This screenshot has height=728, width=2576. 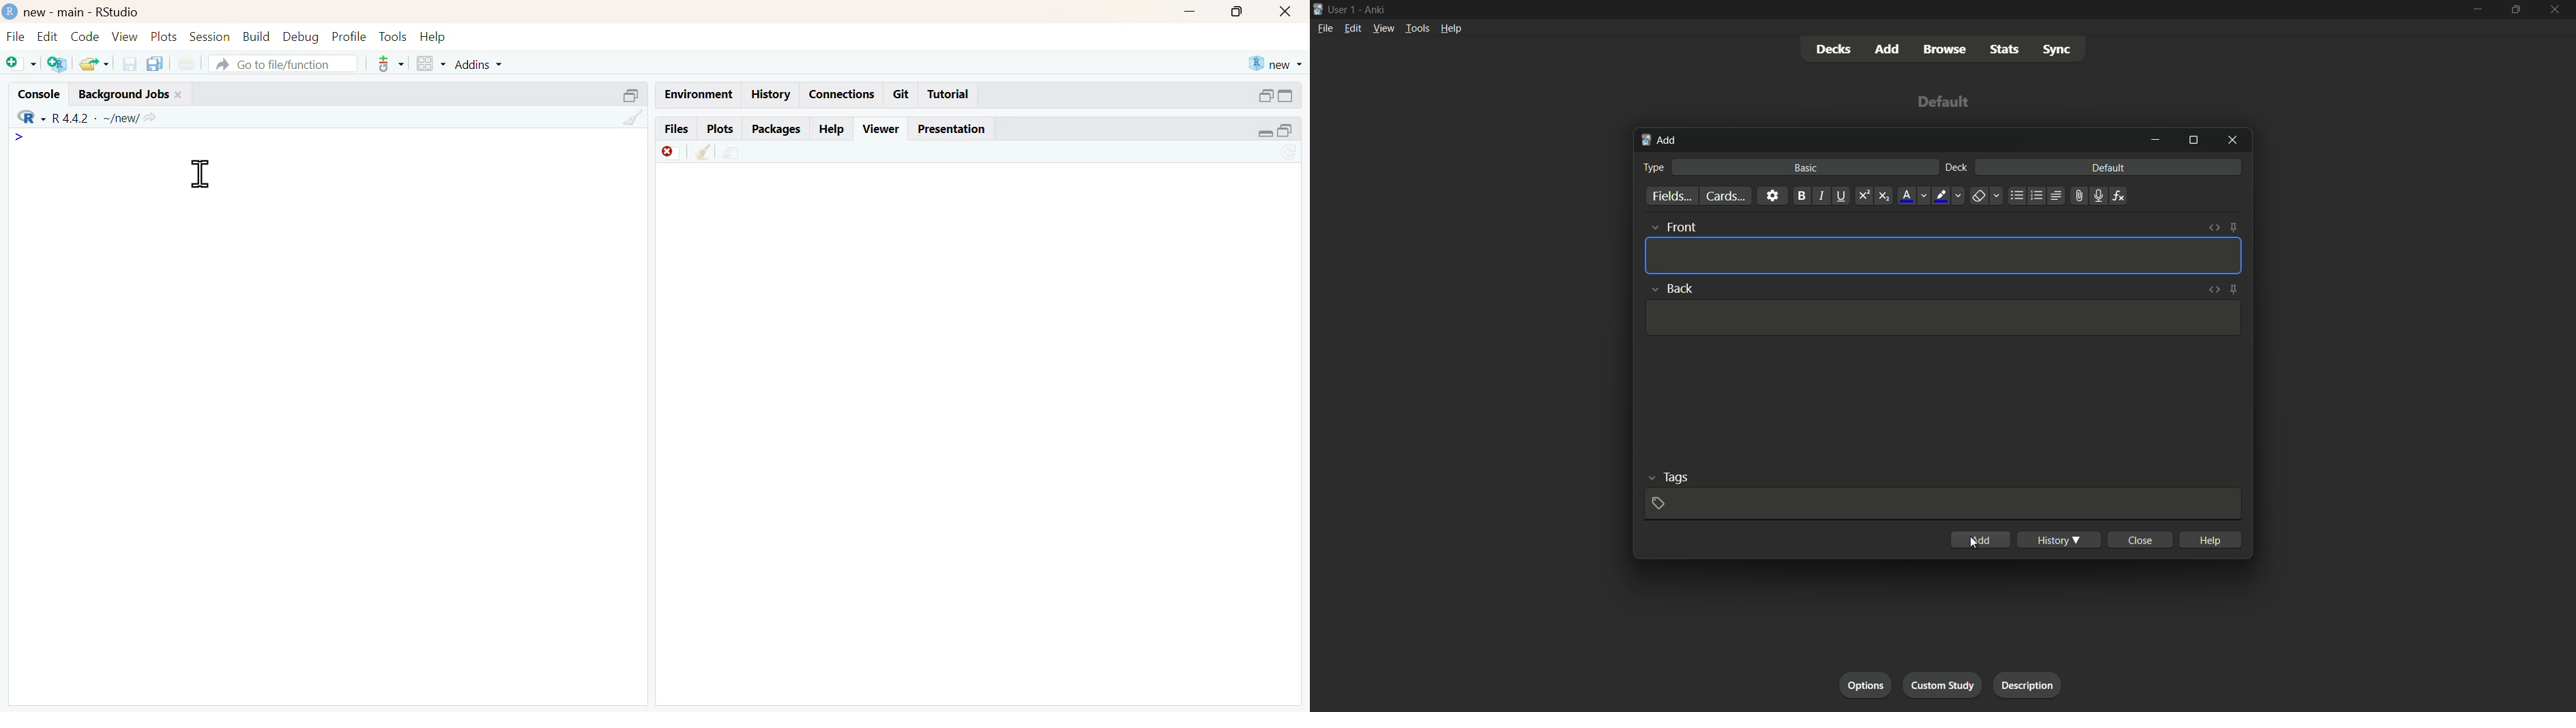 I want to click on minimize, so click(x=2155, y=140).